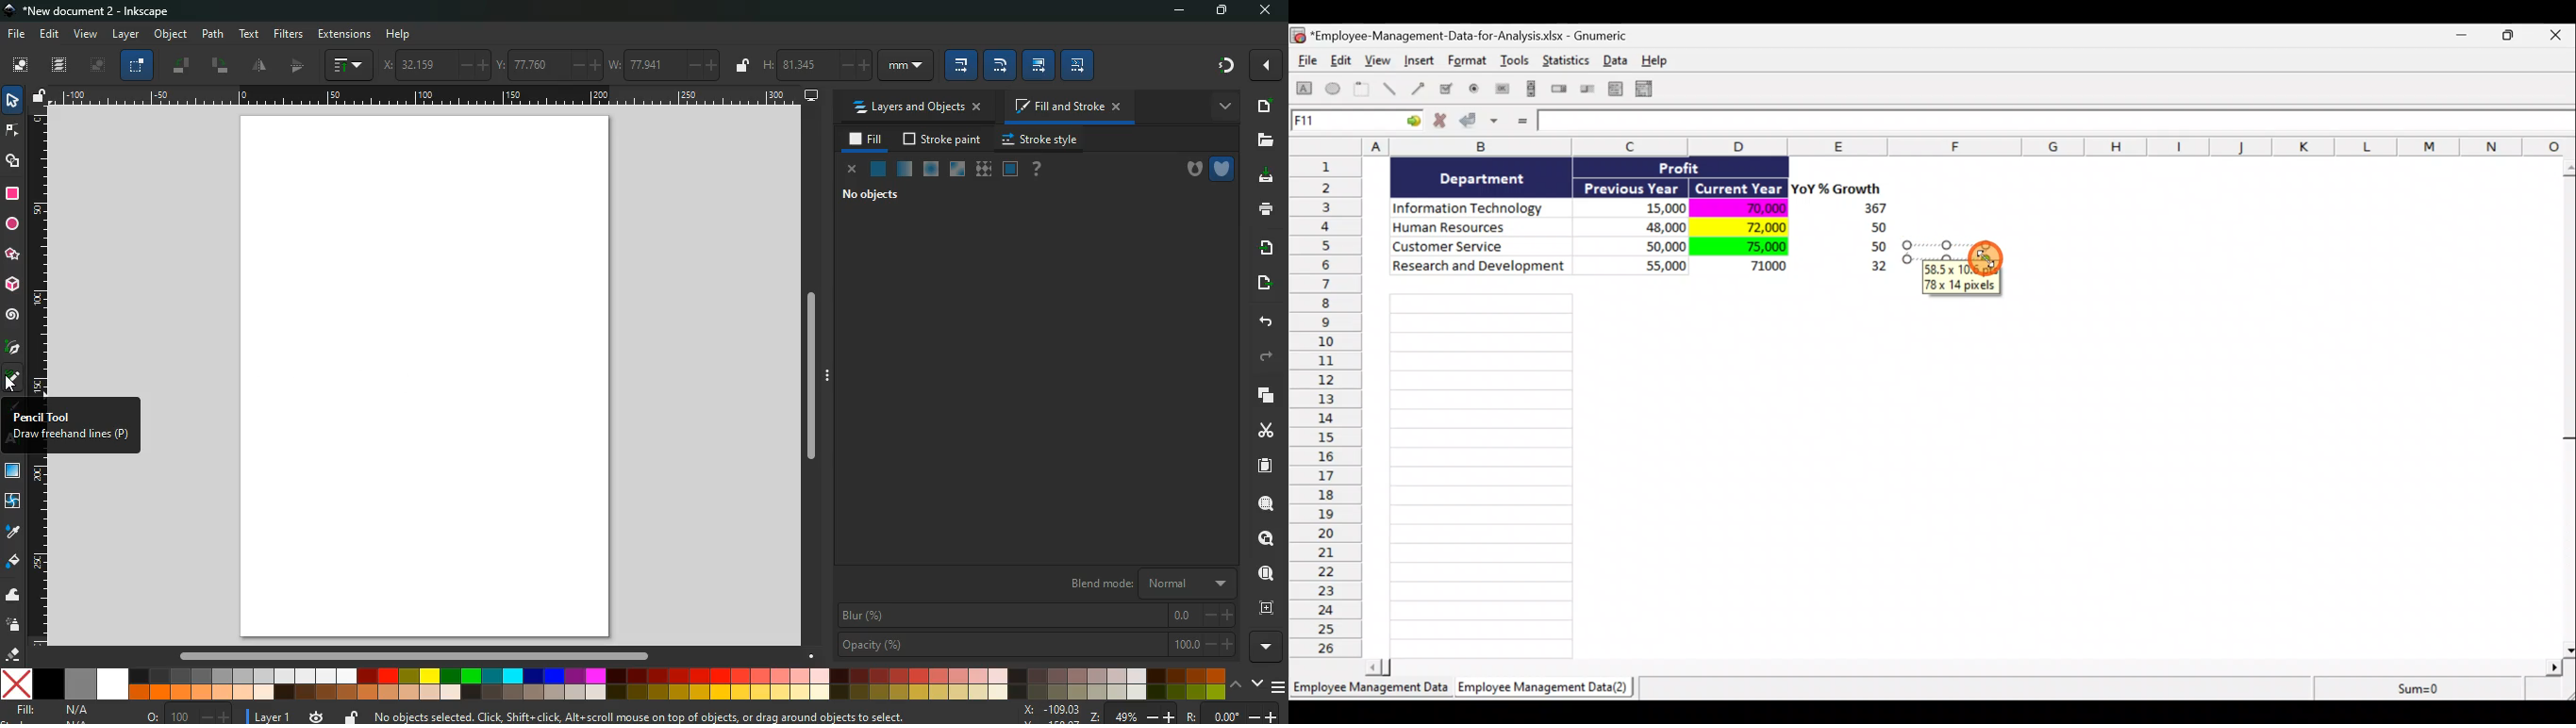  Describe the element at coordinates (867, 140) in the screenshot. I see `fill` at that location.